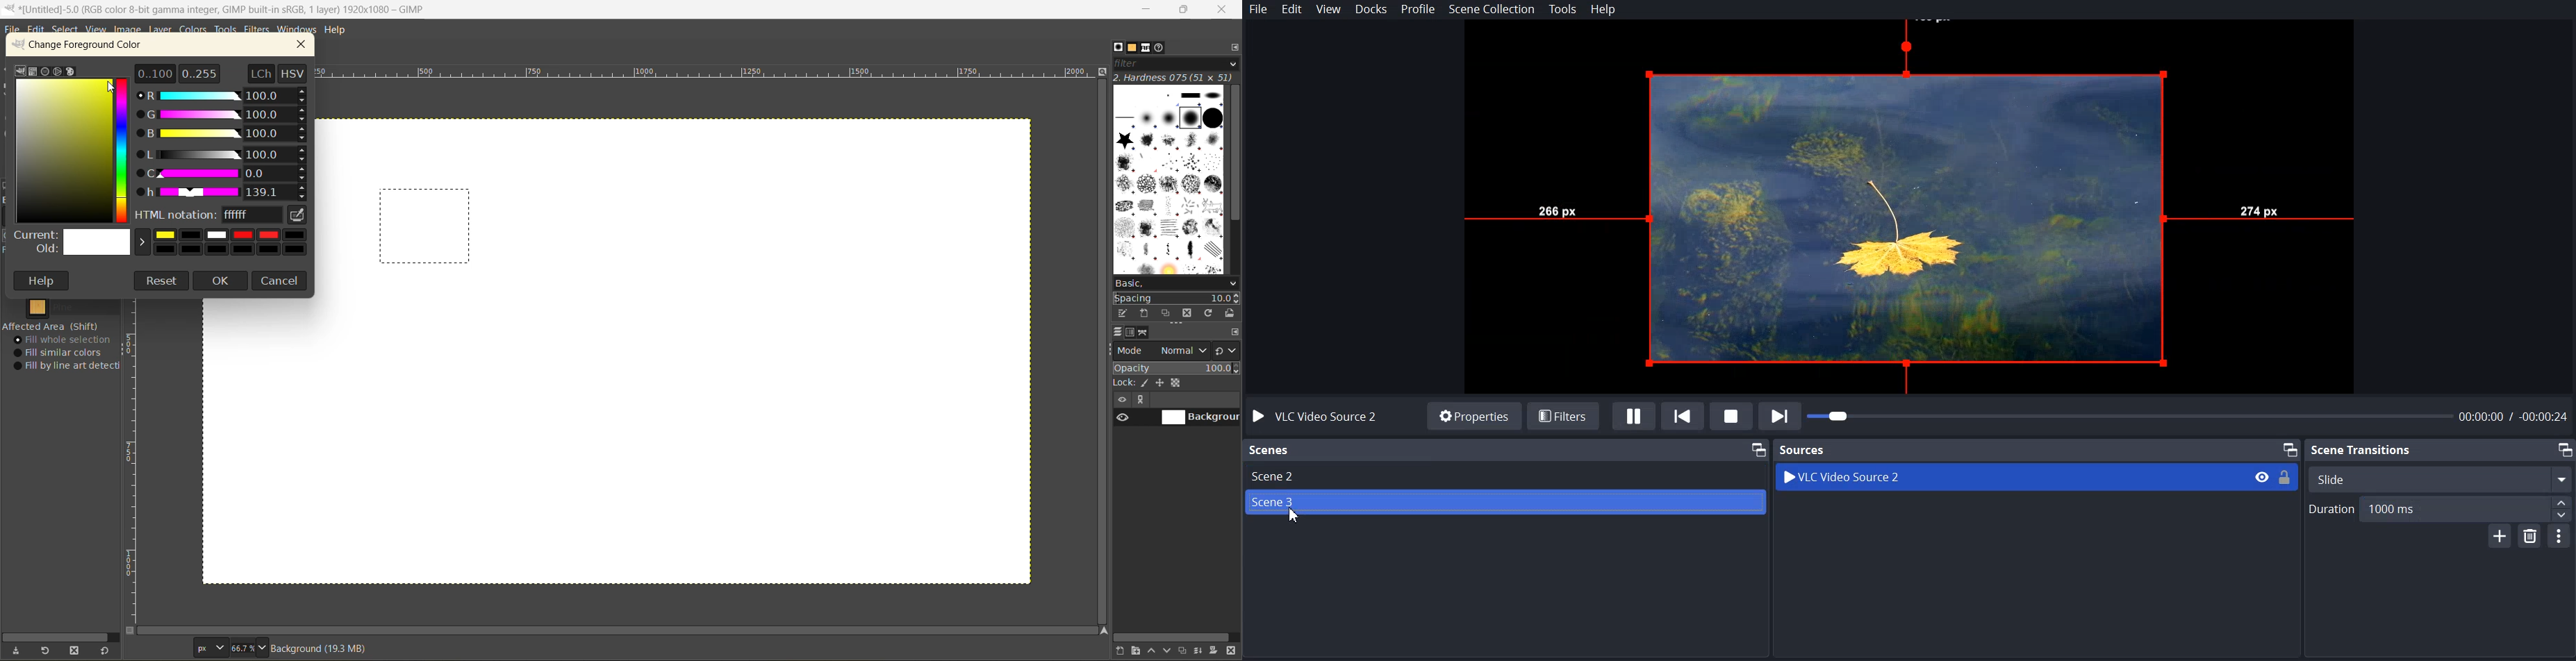 This screenshot has width=2576, height=672. Describe the element at coordinates (1132, 49) in the screenshot. I see `patterns` at that location.